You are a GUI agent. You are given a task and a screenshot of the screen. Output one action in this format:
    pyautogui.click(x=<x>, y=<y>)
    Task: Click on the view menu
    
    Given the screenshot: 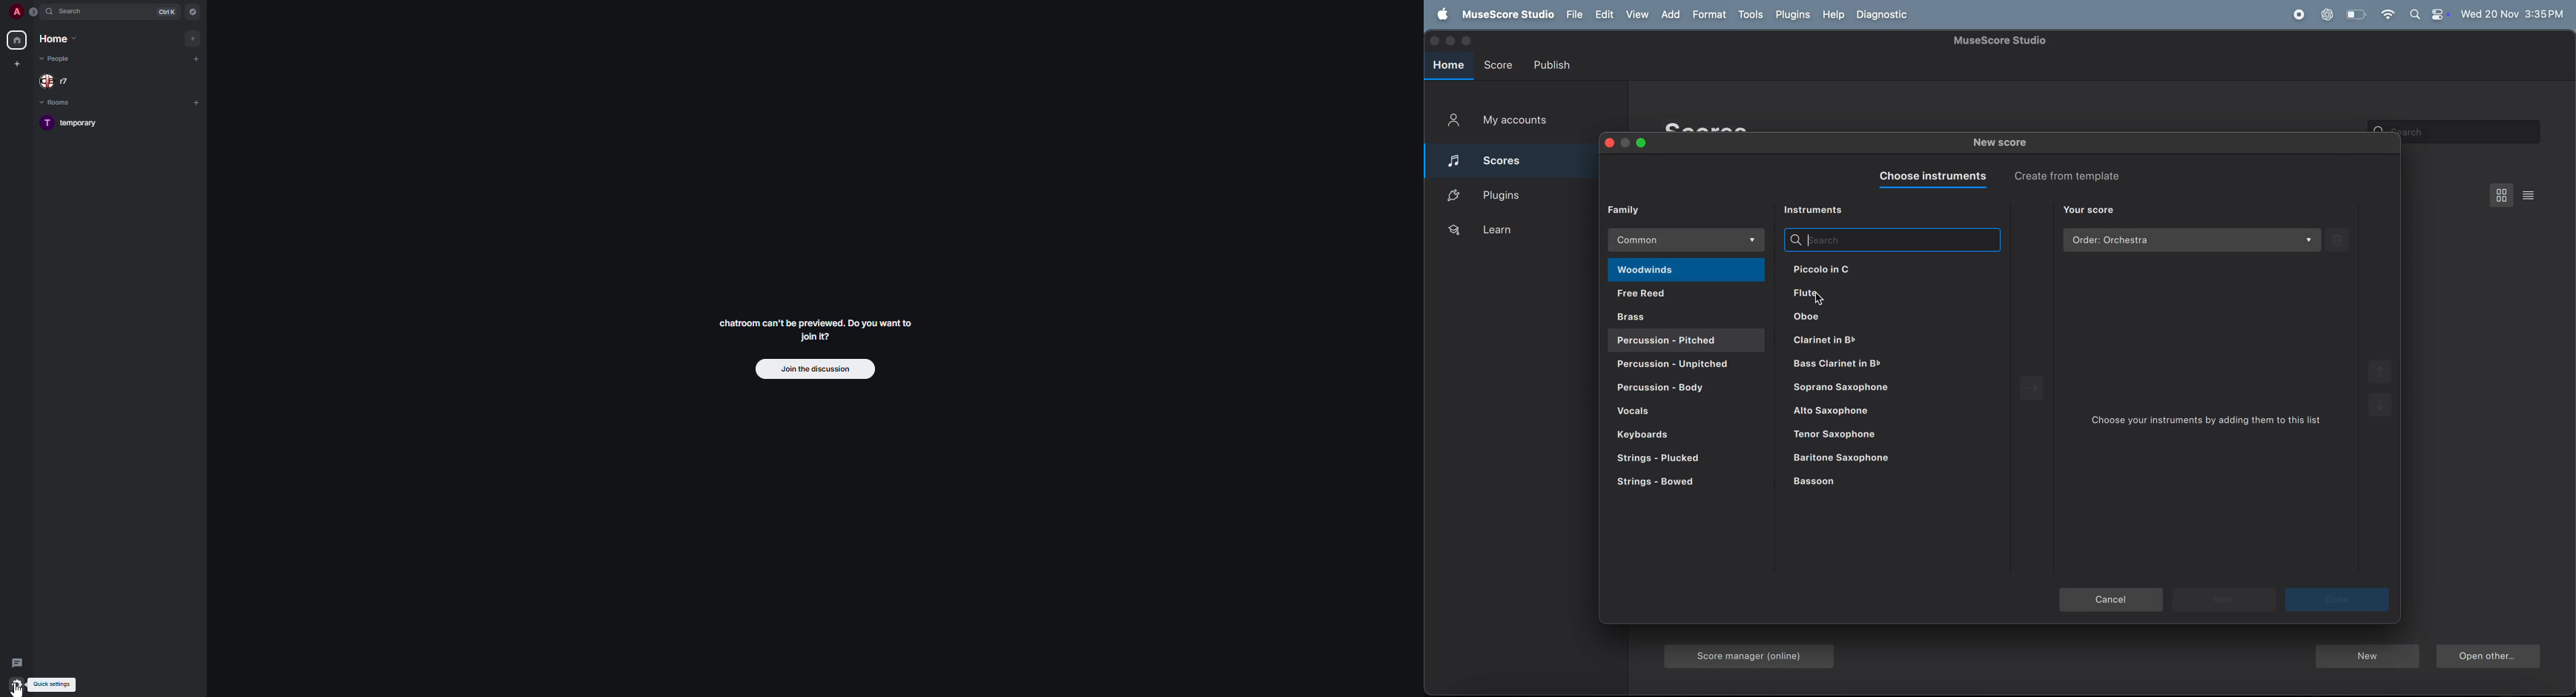 What is the action you would take?
    pyautogui.click(x=2502, y=195)
    